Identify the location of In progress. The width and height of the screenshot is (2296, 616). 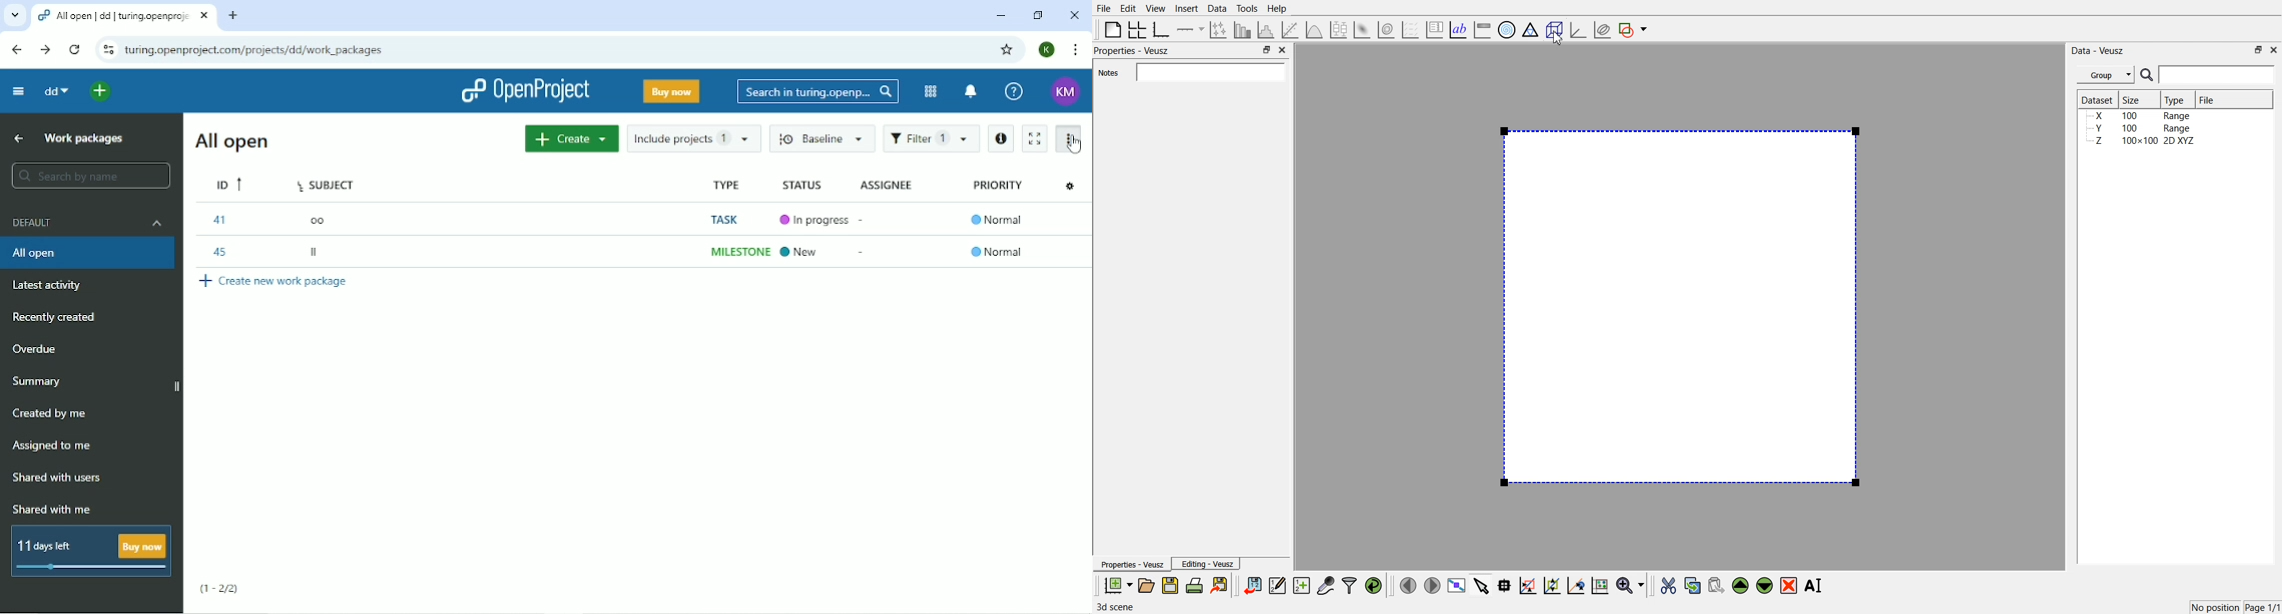
(810, 220).